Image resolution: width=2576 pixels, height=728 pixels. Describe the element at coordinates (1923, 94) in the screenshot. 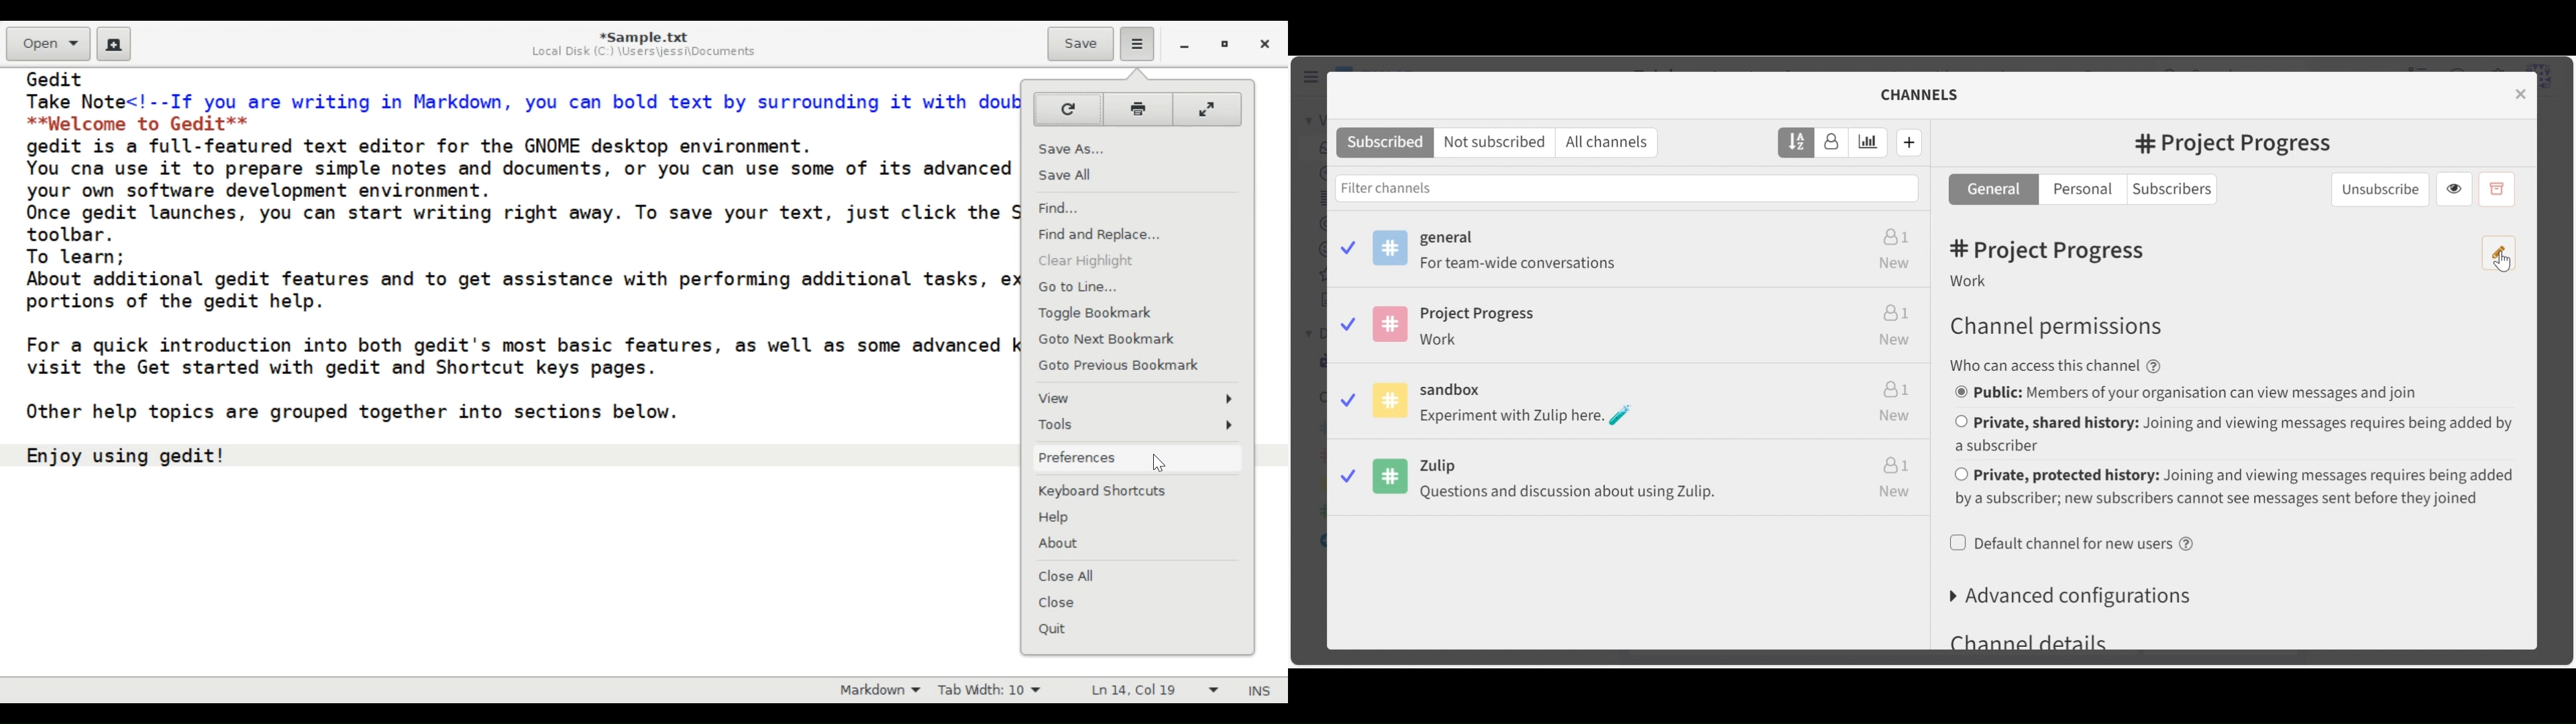

I see `Channel Settings` at that location.